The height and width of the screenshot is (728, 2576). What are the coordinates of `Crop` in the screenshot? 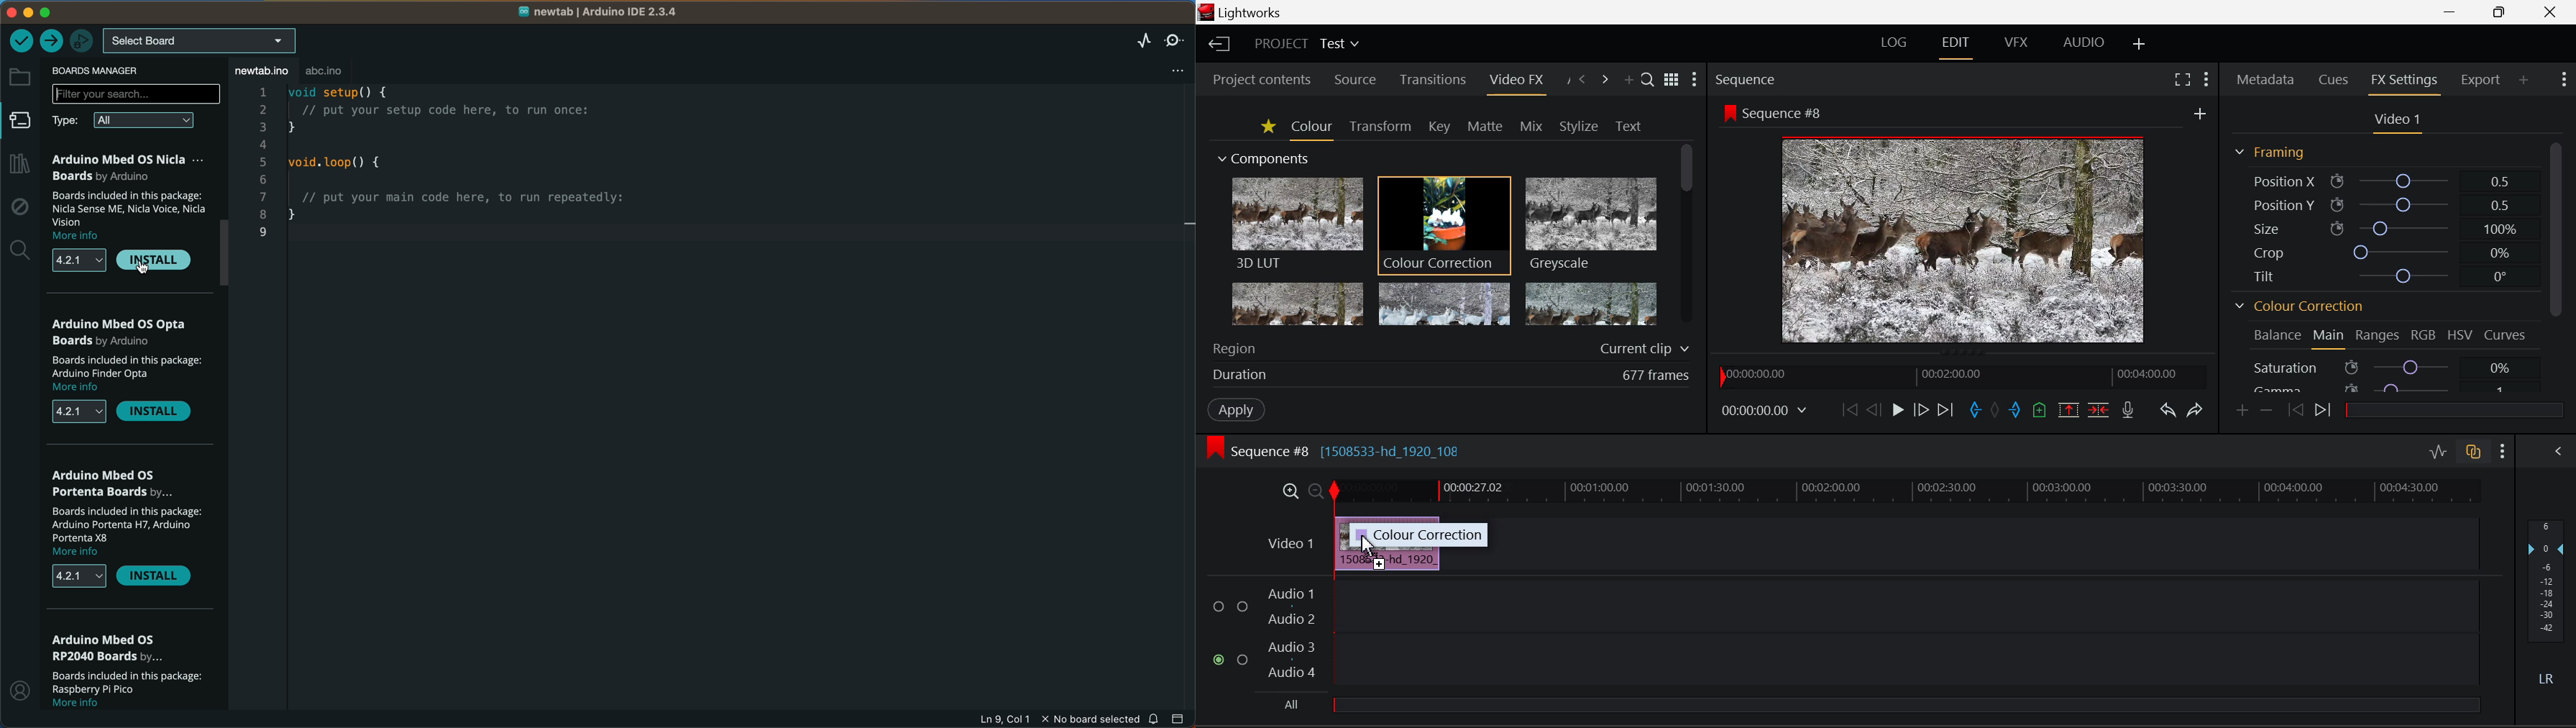 It's located at (2379, 251).